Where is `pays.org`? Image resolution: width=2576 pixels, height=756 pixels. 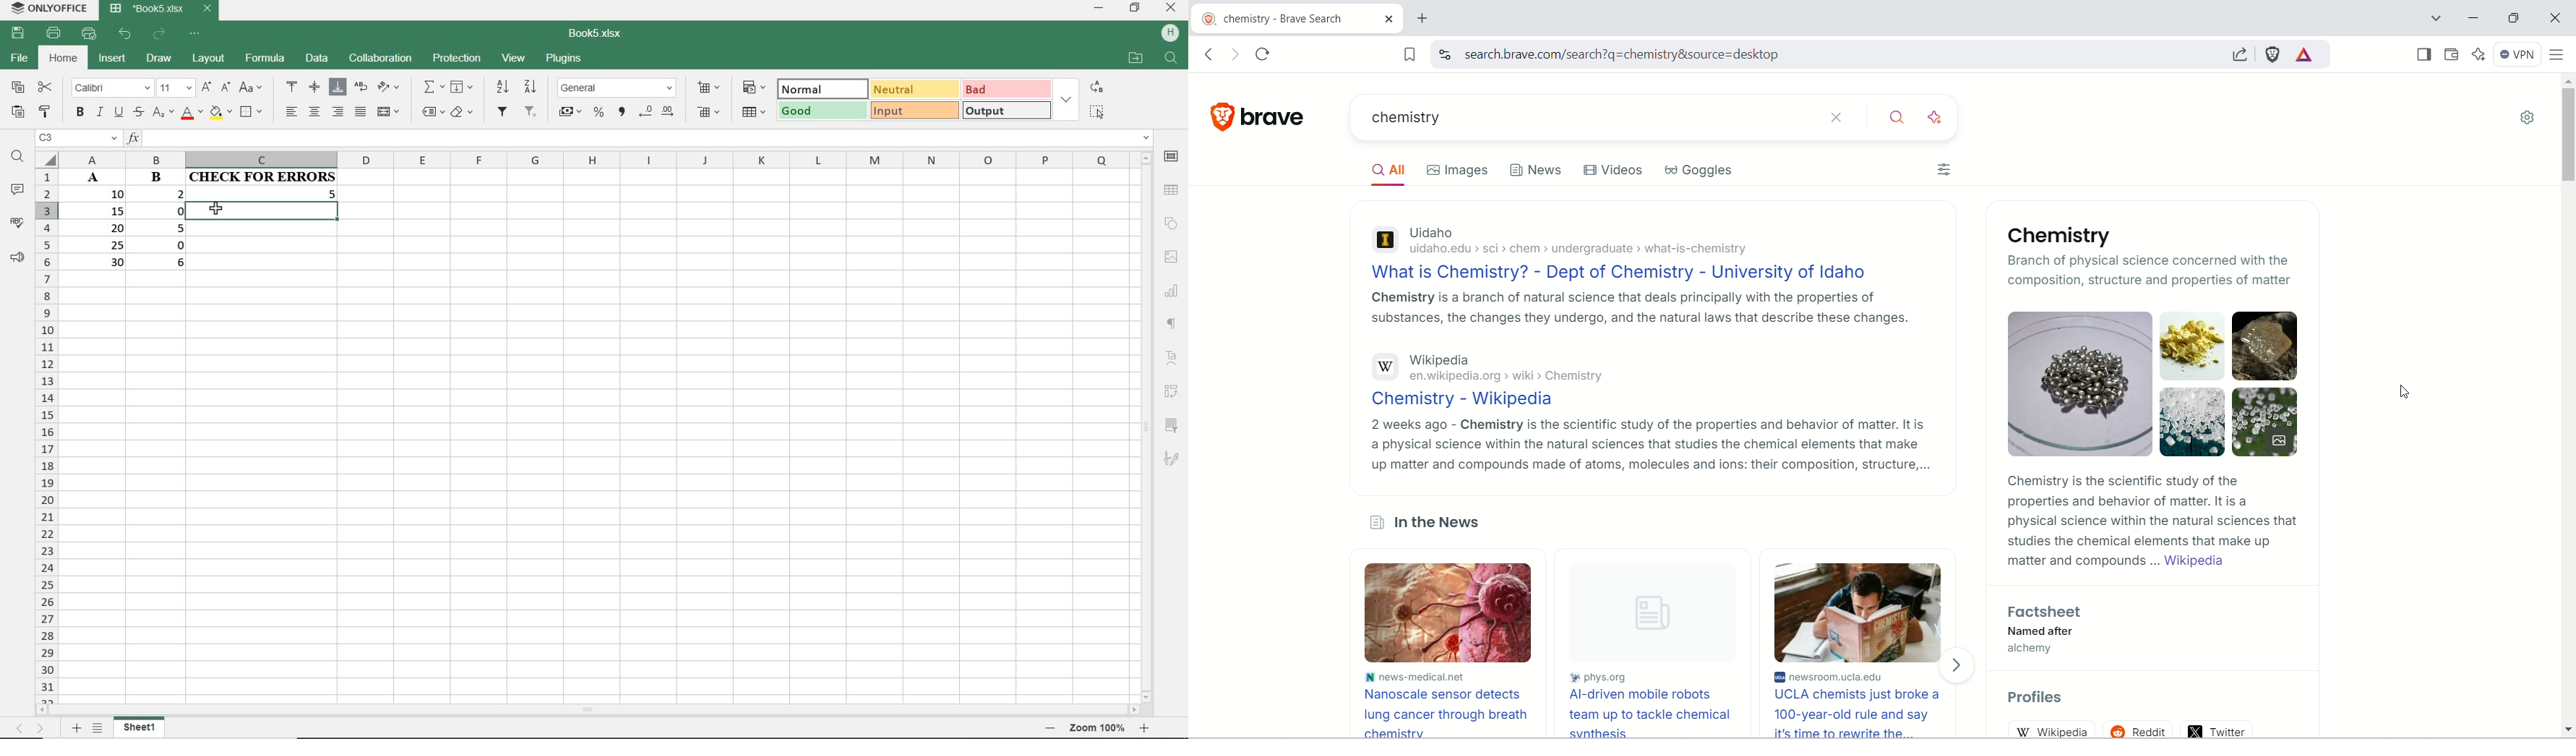
pays.org is located at coordinates (1600, 674).